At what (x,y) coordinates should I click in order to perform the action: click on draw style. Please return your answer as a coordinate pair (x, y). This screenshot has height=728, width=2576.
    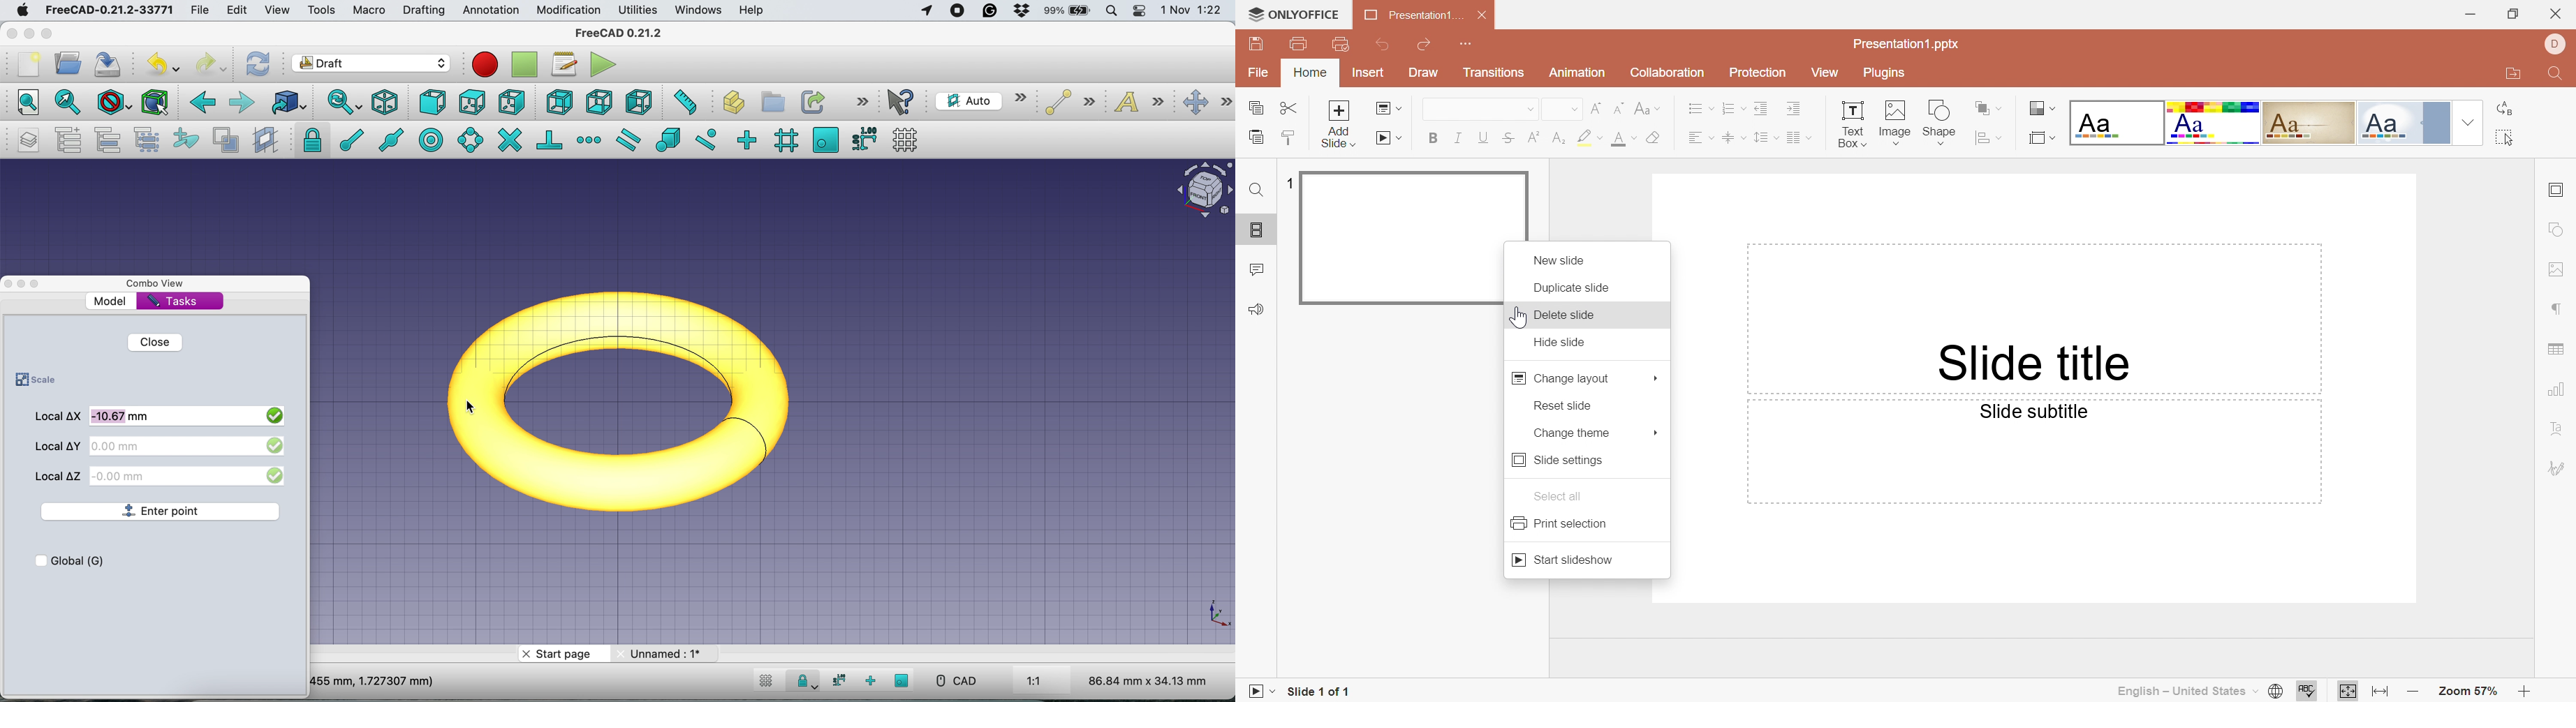
    Looking at the image, I should click on (112, 104).